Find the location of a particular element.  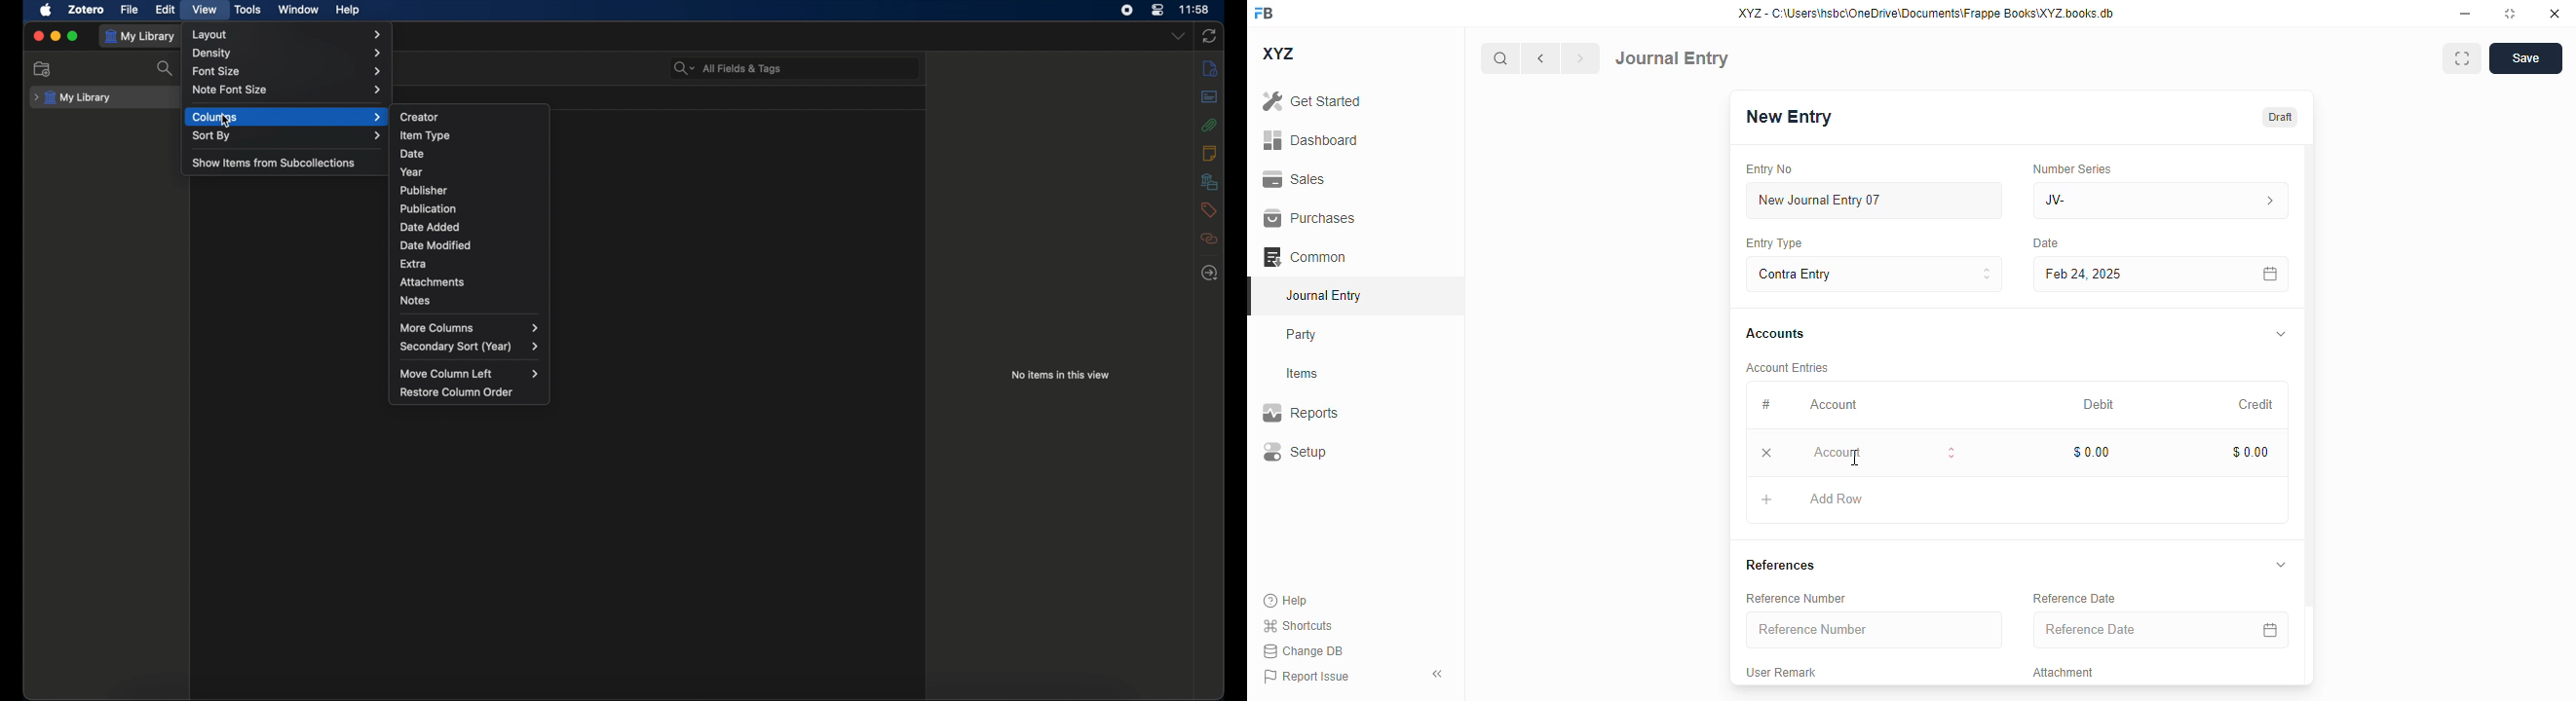

all fields & tags is located at coordinates (729, 68).